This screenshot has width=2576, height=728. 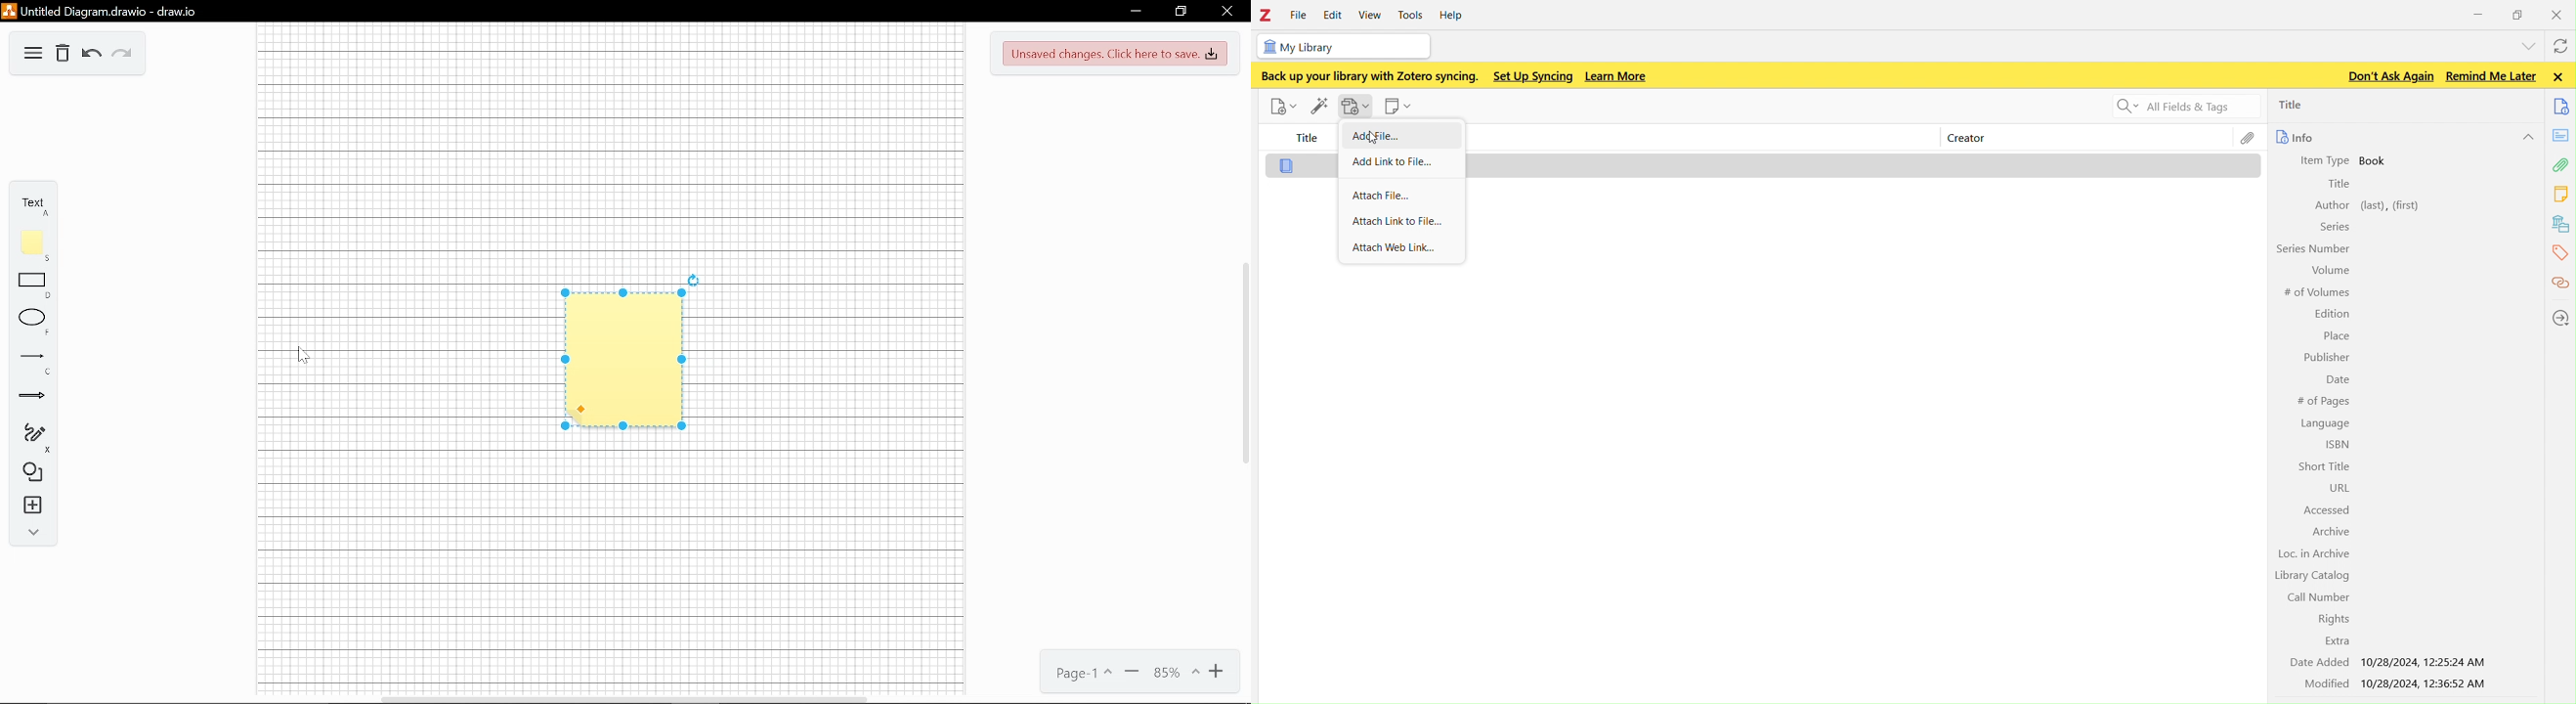 I want to click on URL, so click(x=2336, y=487).